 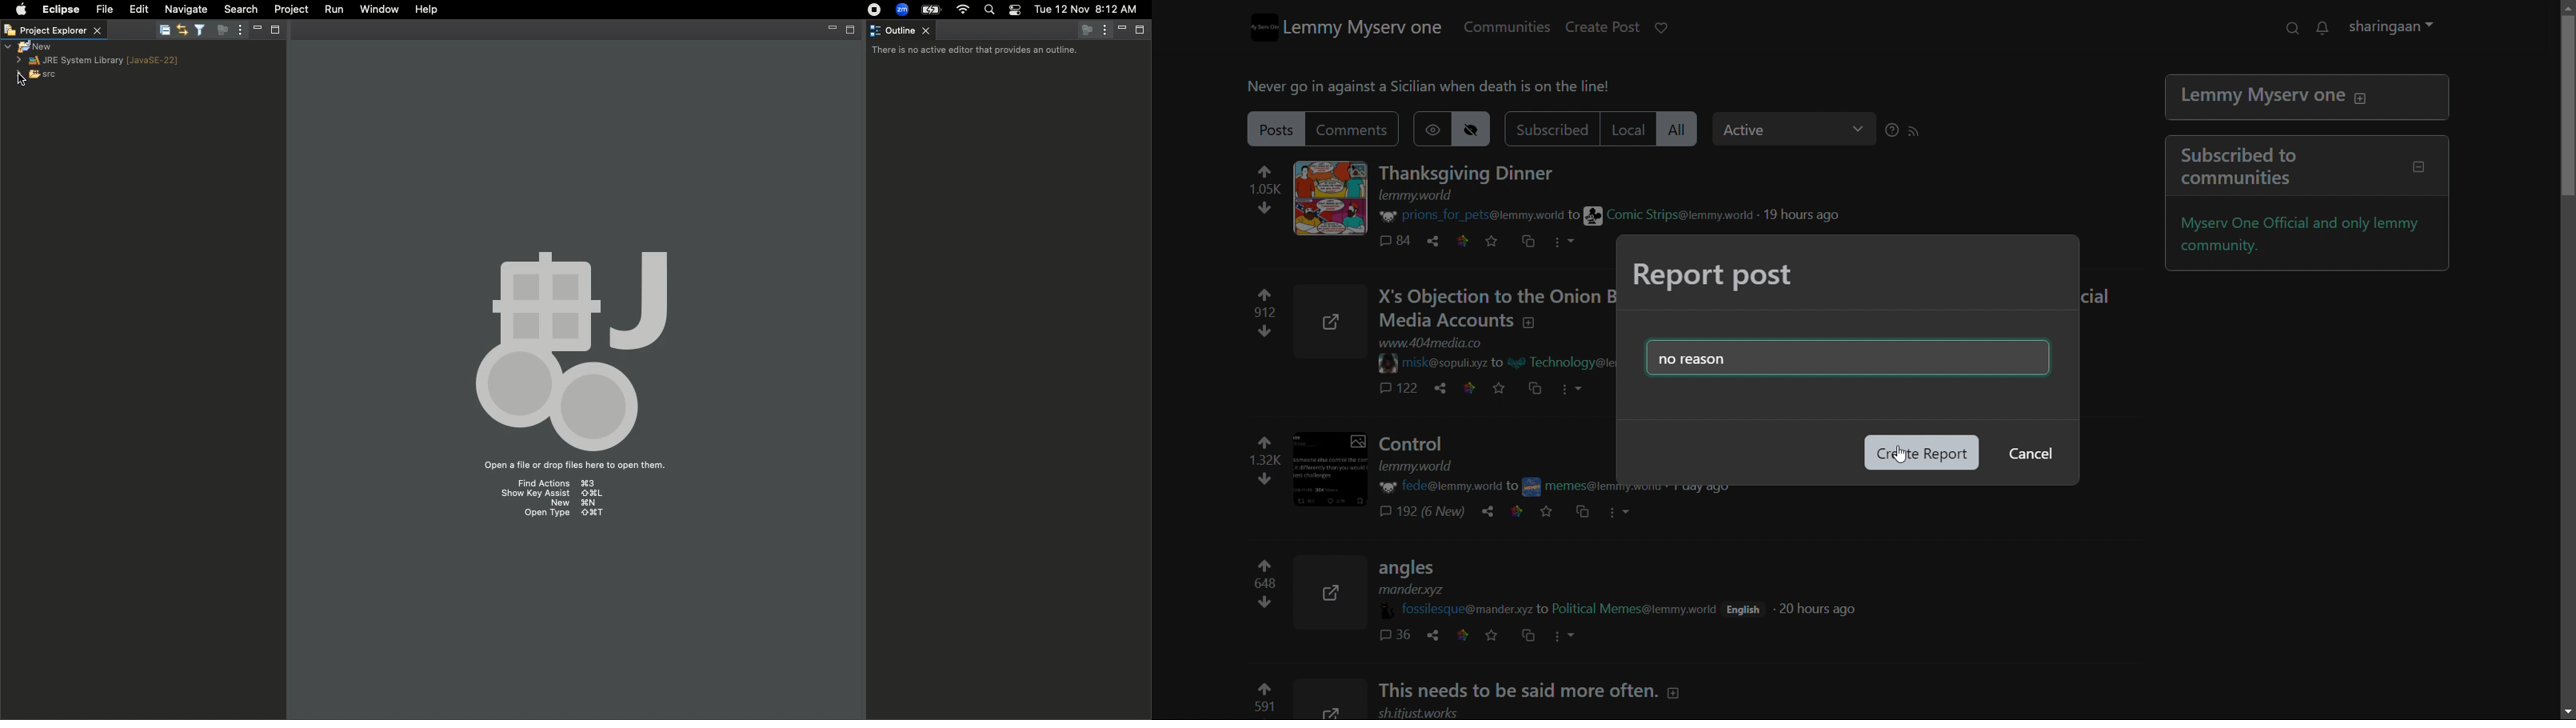 What do you see at coordinates (1612, 27) in the screenshot?
I see `create post` at bounding box center [1612, 27].